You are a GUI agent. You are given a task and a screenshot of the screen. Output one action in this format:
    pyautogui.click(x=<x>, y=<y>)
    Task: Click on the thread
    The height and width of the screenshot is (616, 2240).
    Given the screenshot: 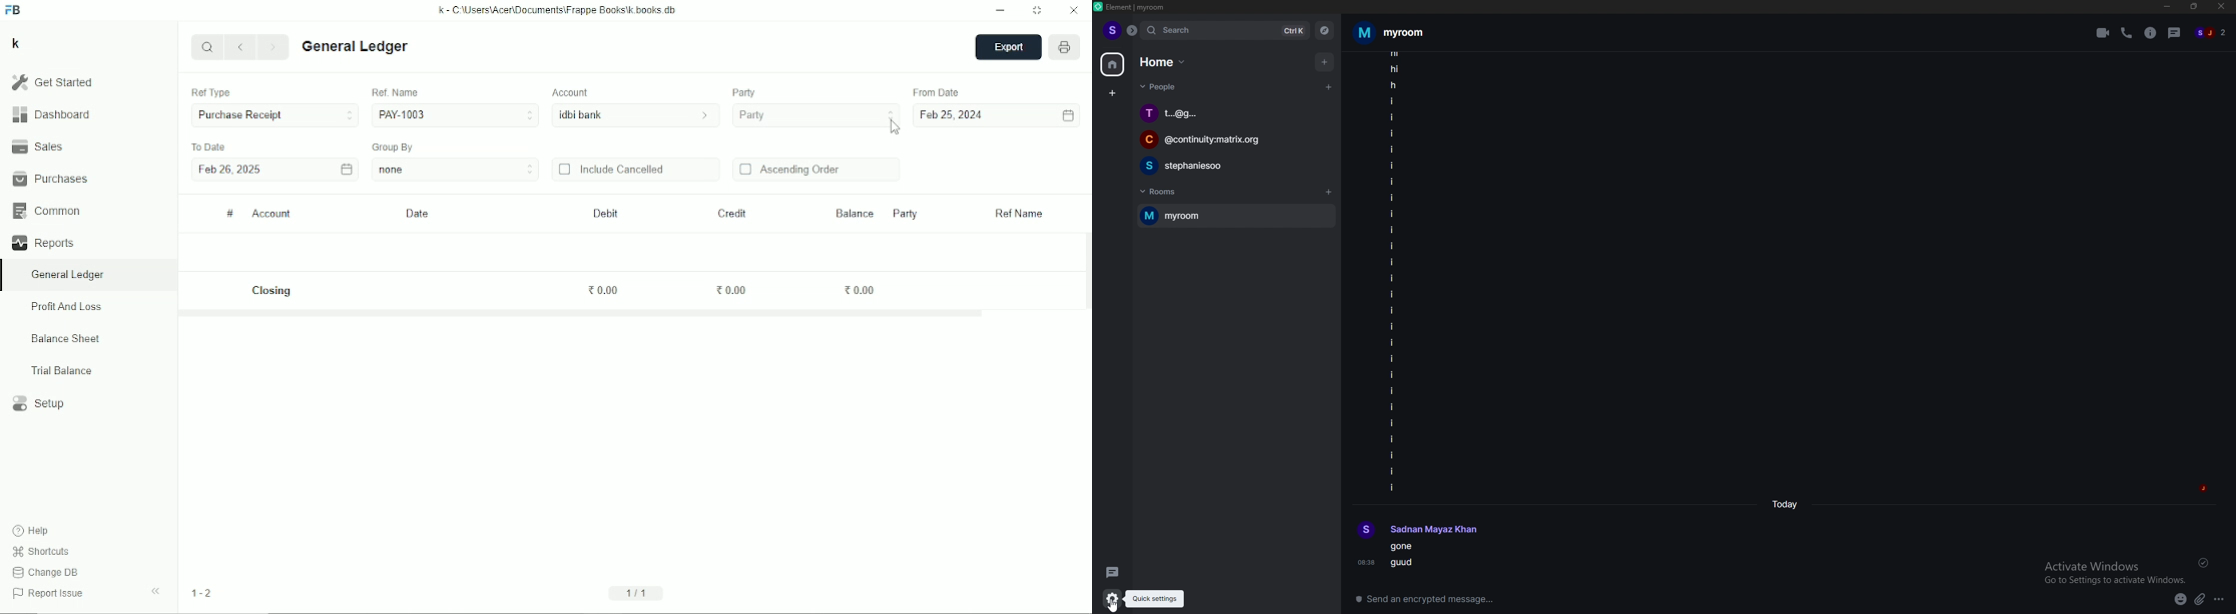 What is the action you would take?
    pyautogui.click(x=2176, y=32)
    